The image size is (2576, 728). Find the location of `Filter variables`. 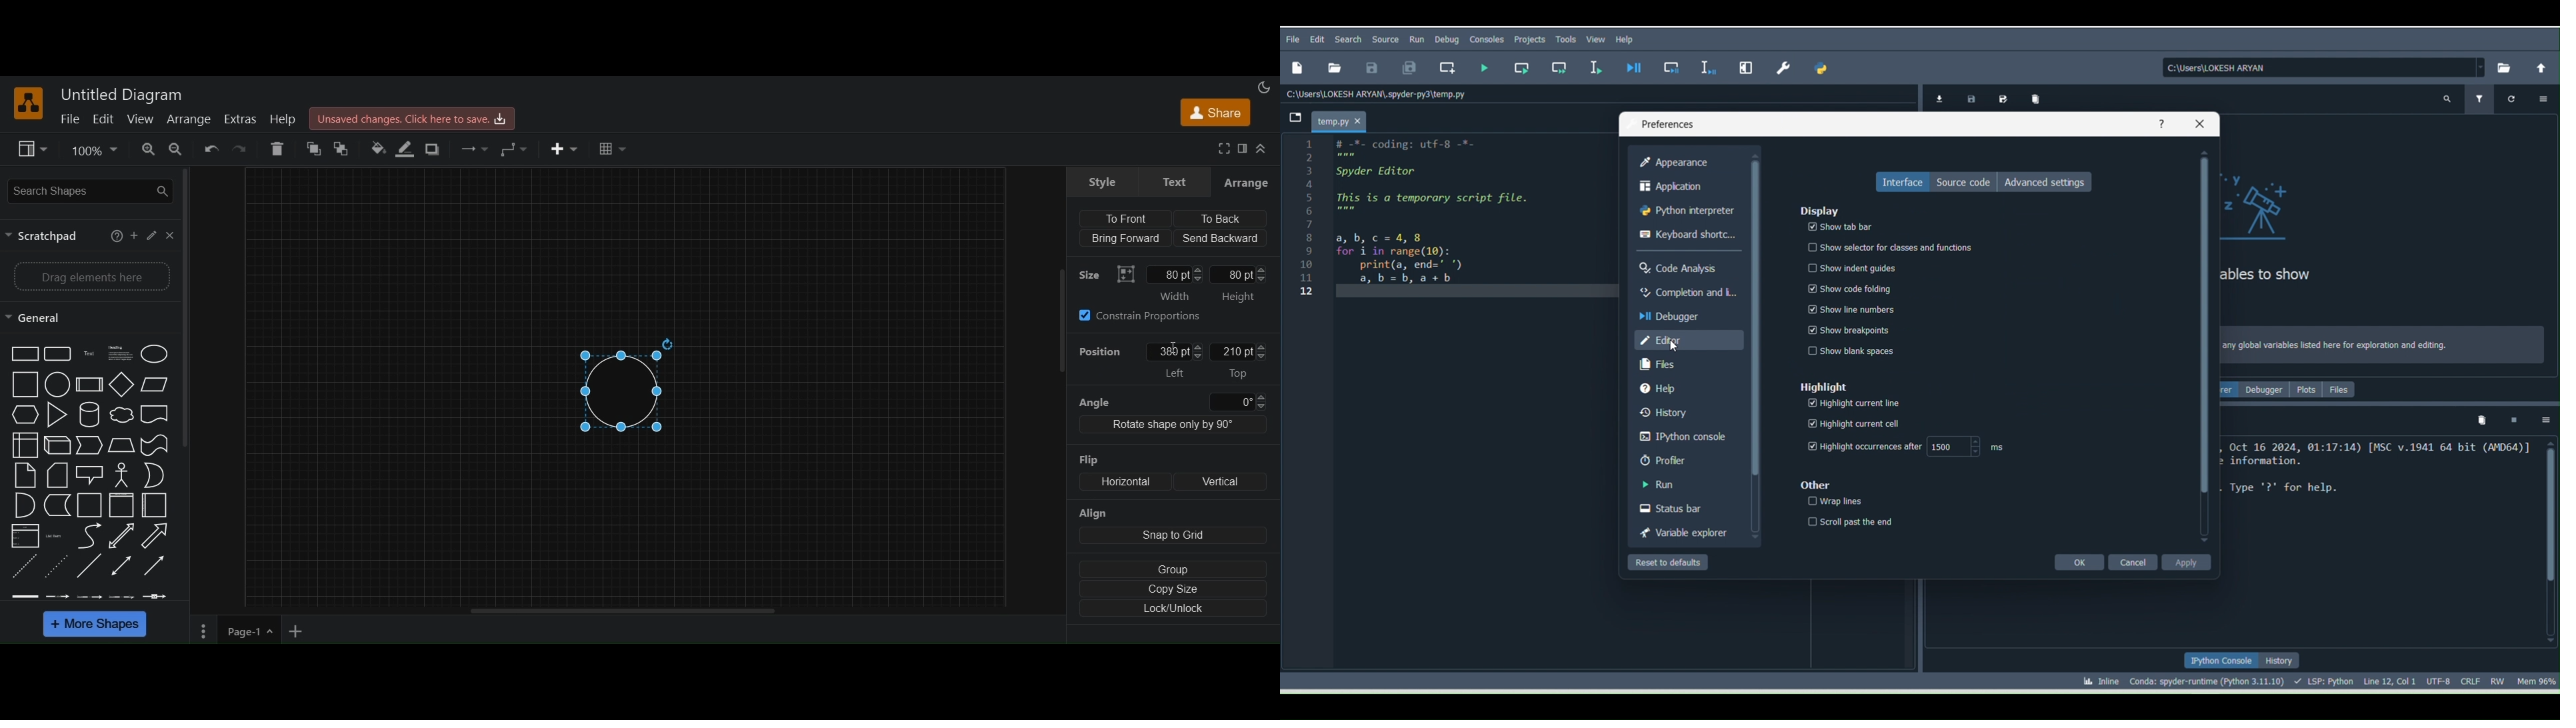

Filter variables is located at coordinates (2479, 98).